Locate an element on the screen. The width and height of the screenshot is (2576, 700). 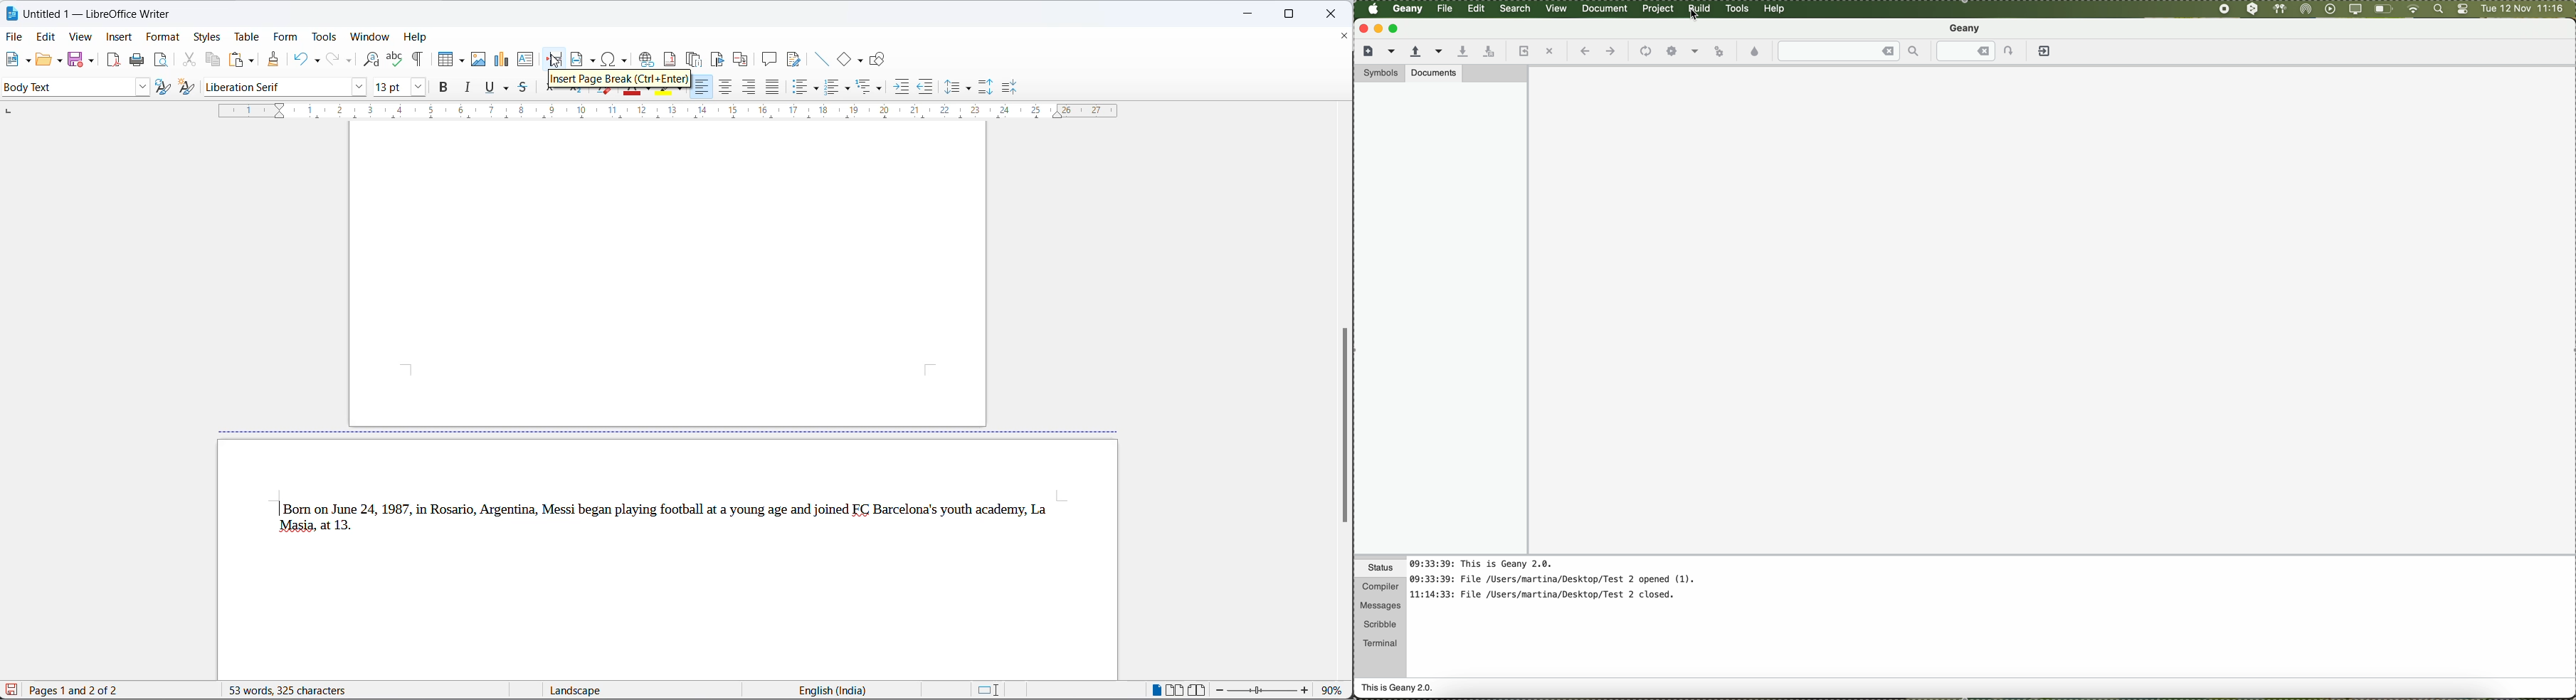
book view is located at coordinates (1197, 691).